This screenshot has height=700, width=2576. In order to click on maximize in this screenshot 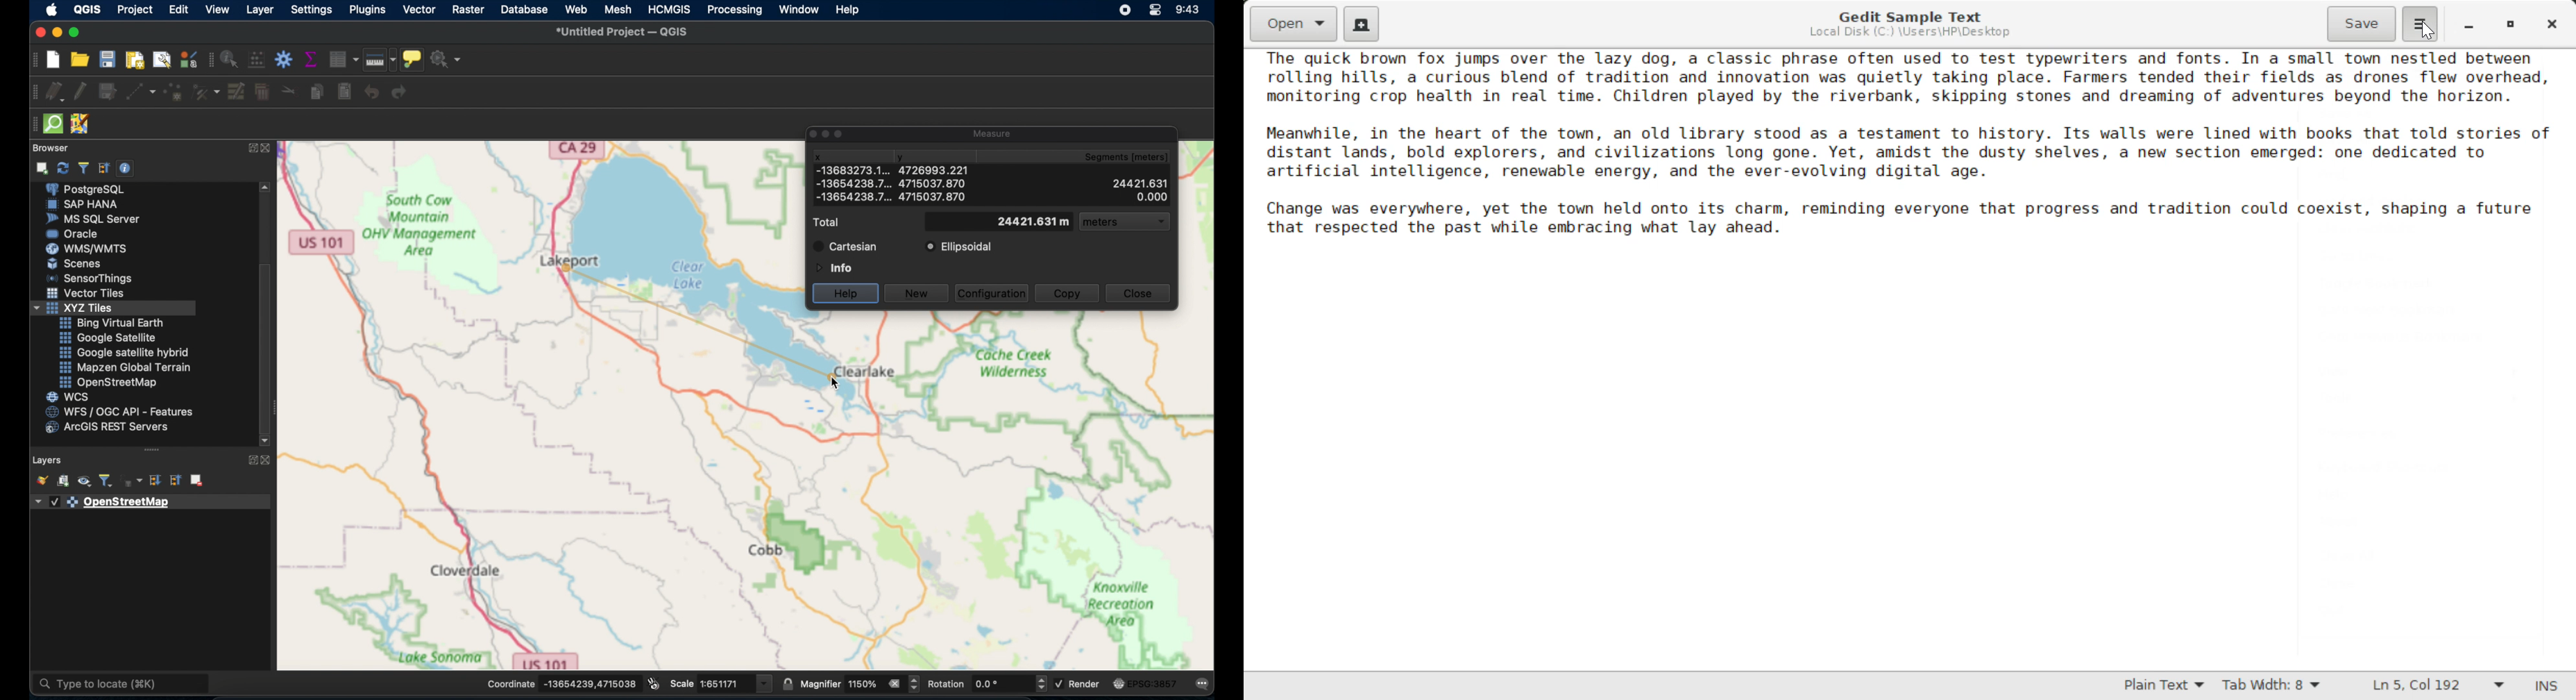, I will do `click(76, 32)`.